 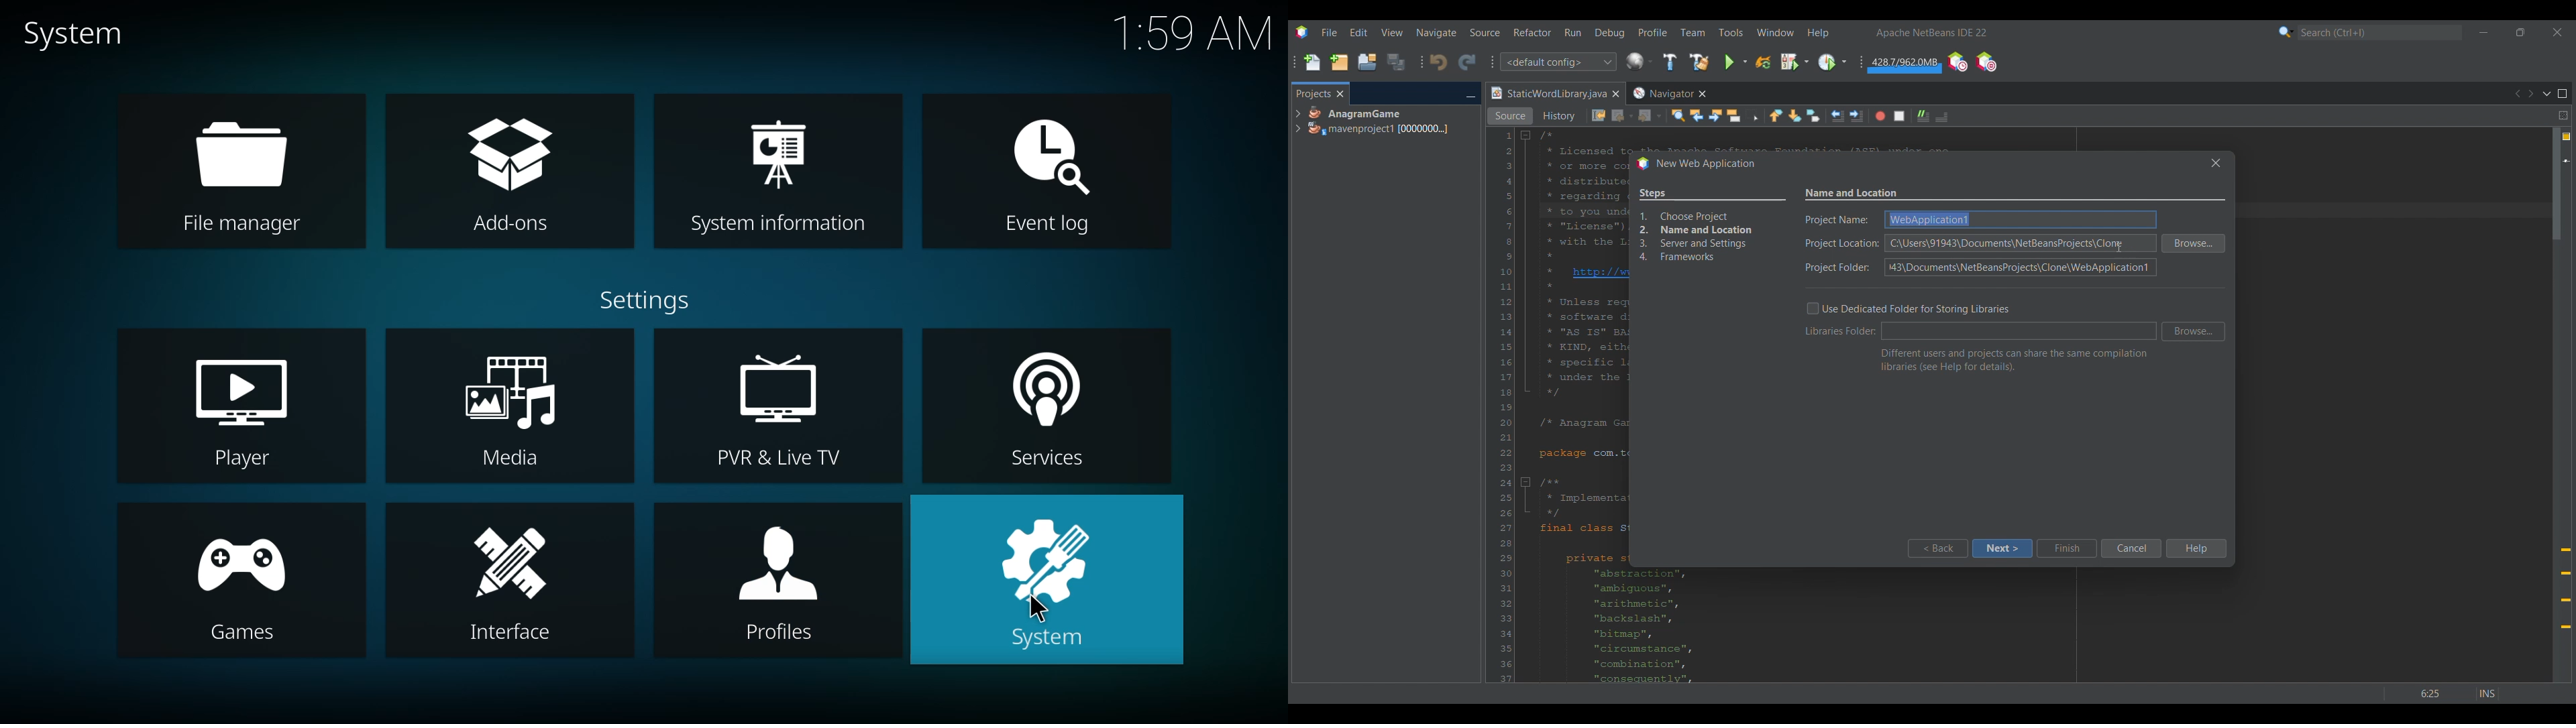 I want to click on Text box for each respective detail, so click(x=2021, y=243).